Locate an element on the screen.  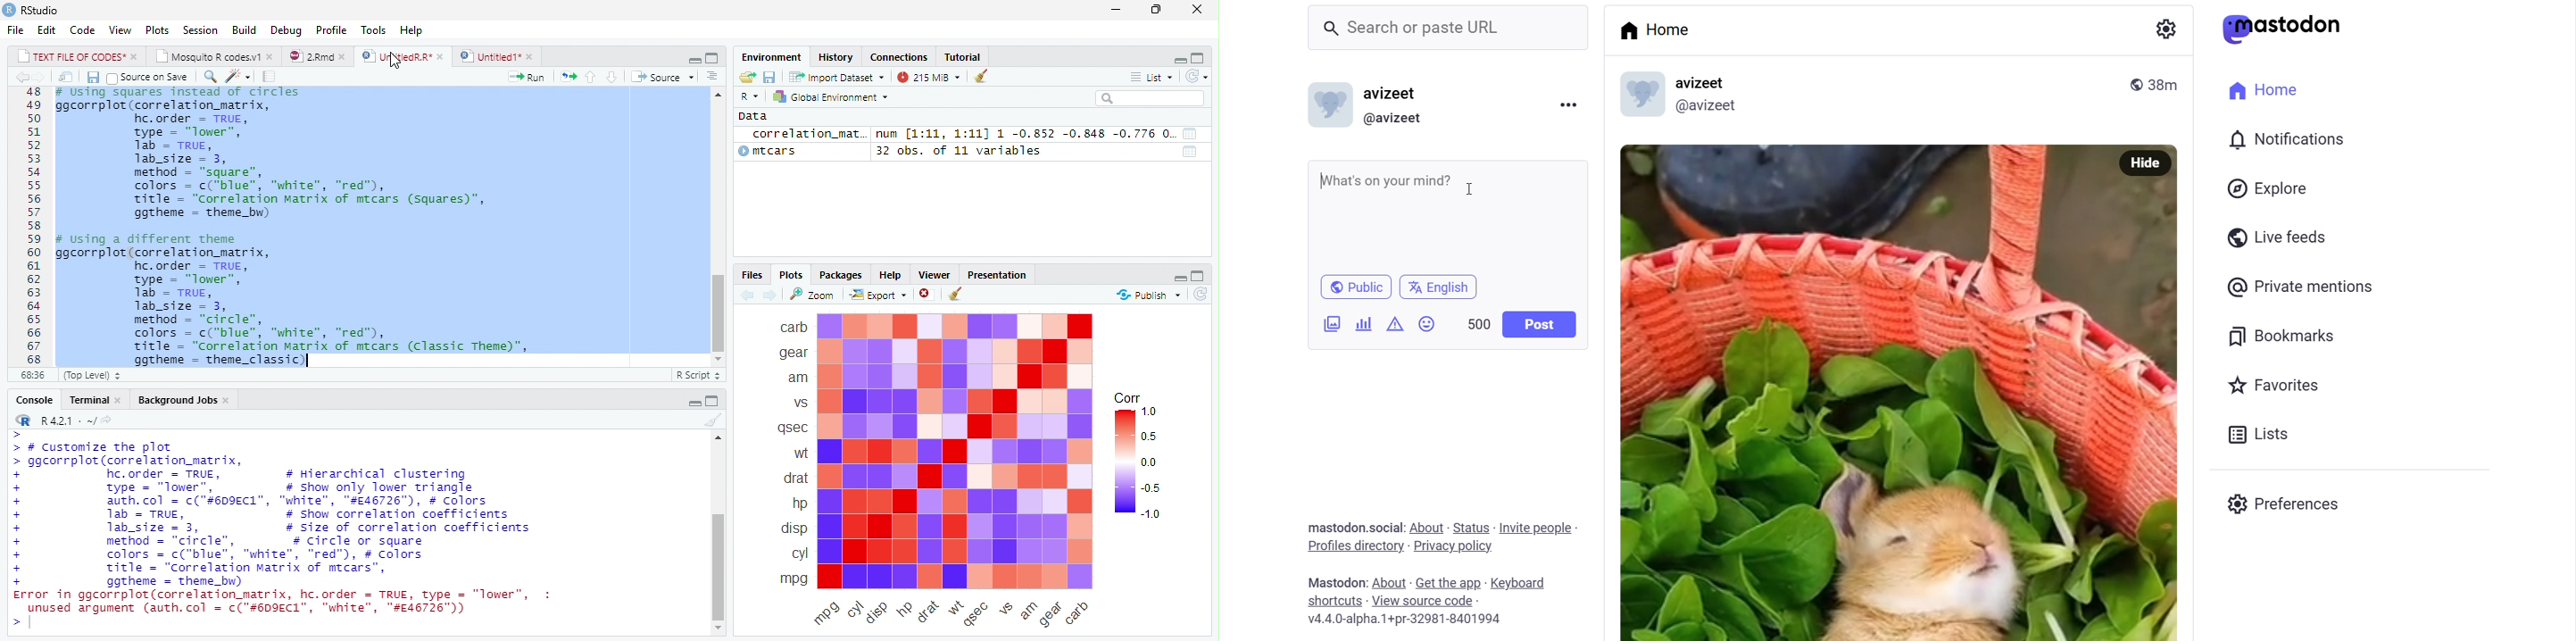
Post is located at coordinates (1539, 324).